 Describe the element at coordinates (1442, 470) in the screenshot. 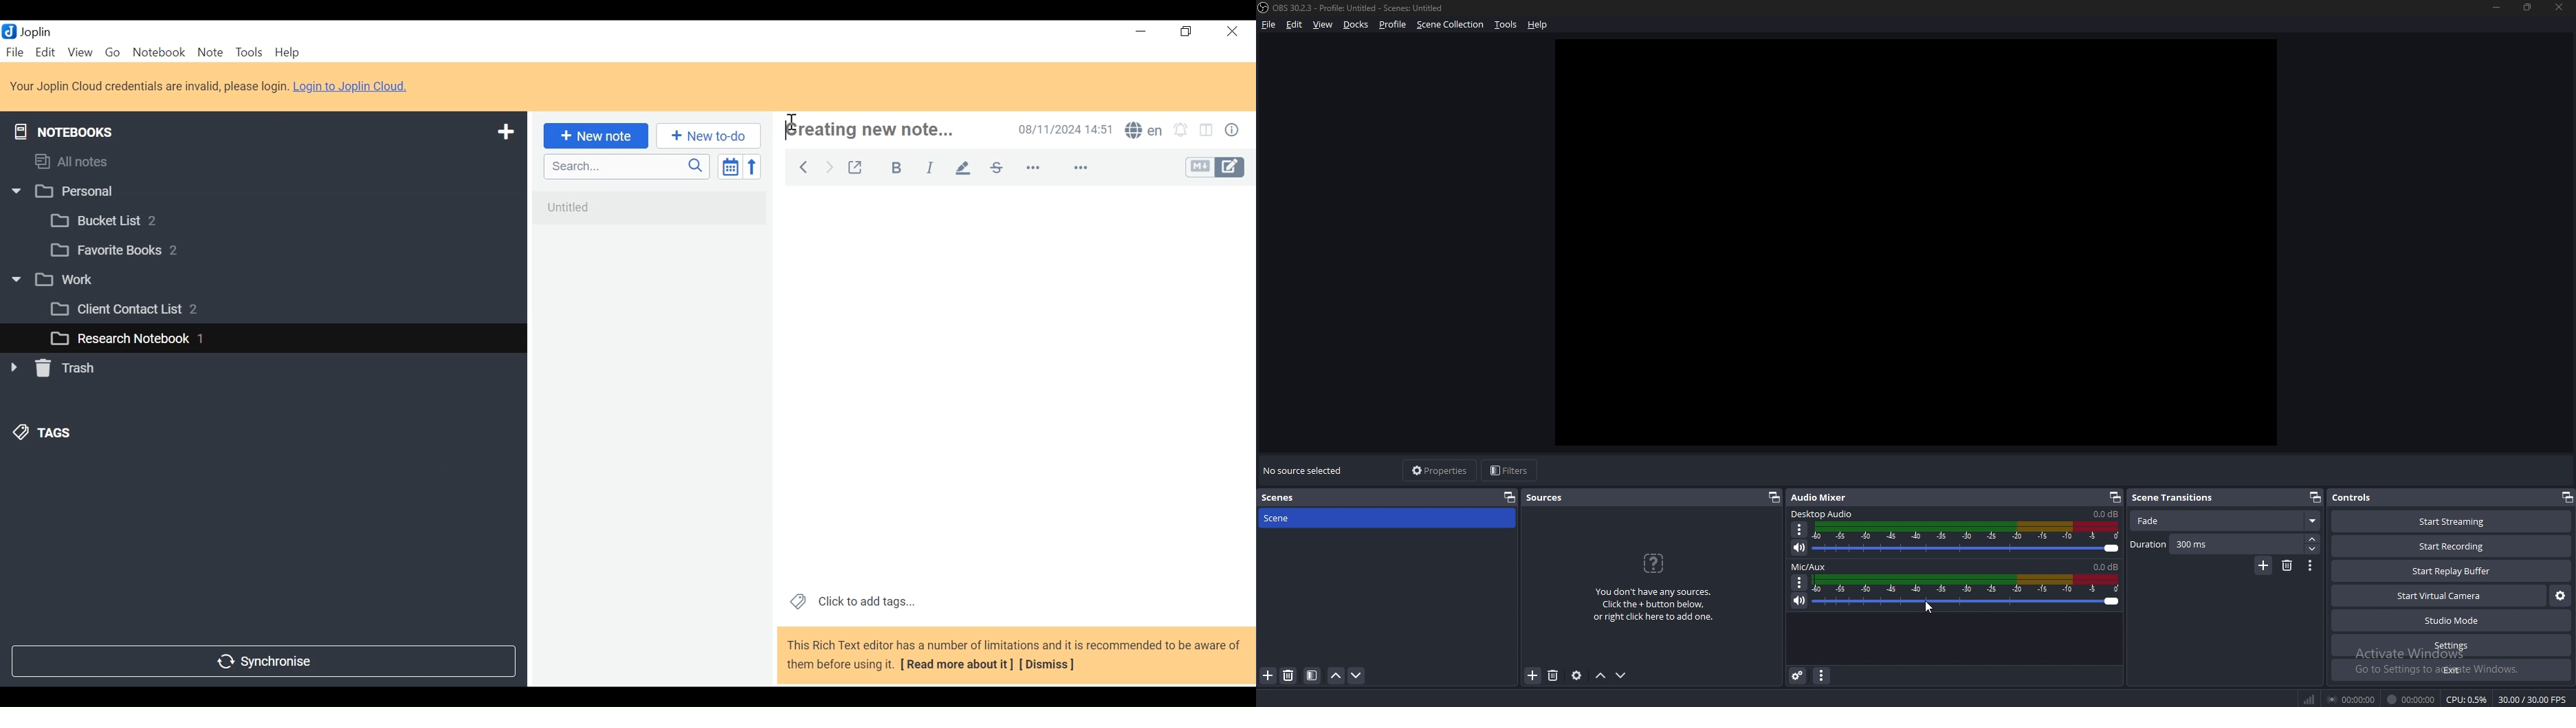

I see `properties` at that location.